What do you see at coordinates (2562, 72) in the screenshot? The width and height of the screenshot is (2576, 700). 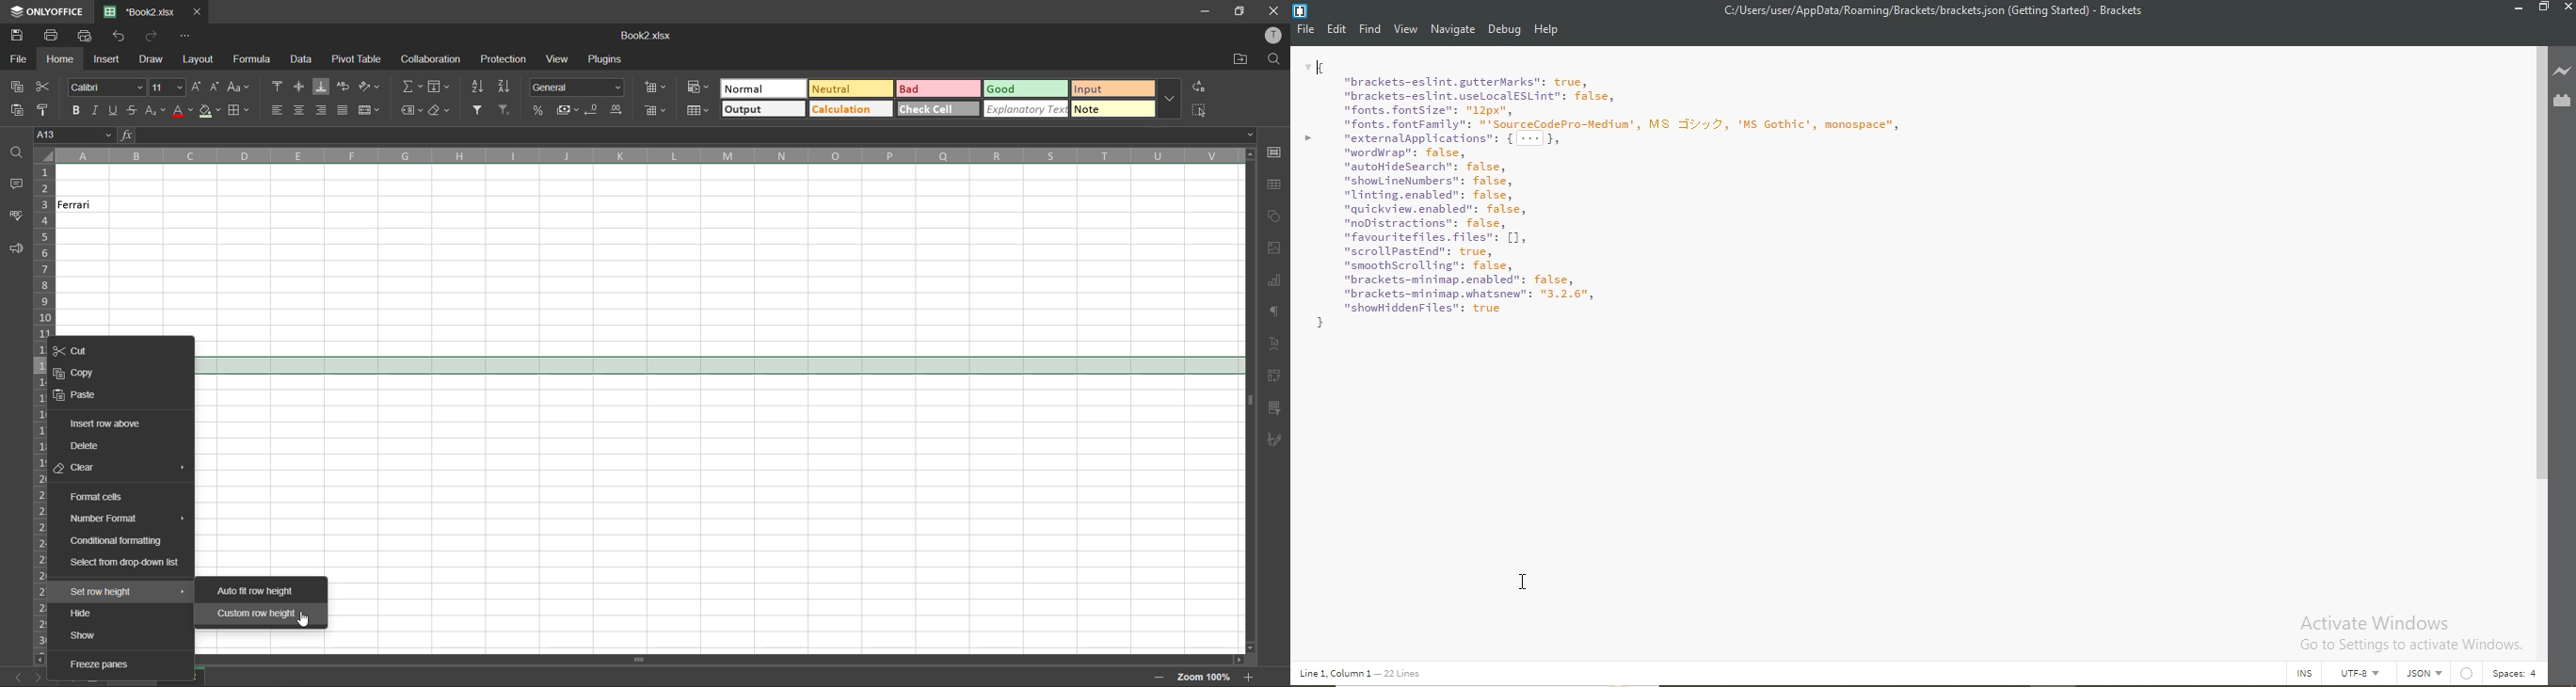 I see `Live preview` at bounding box center [2562, 72].